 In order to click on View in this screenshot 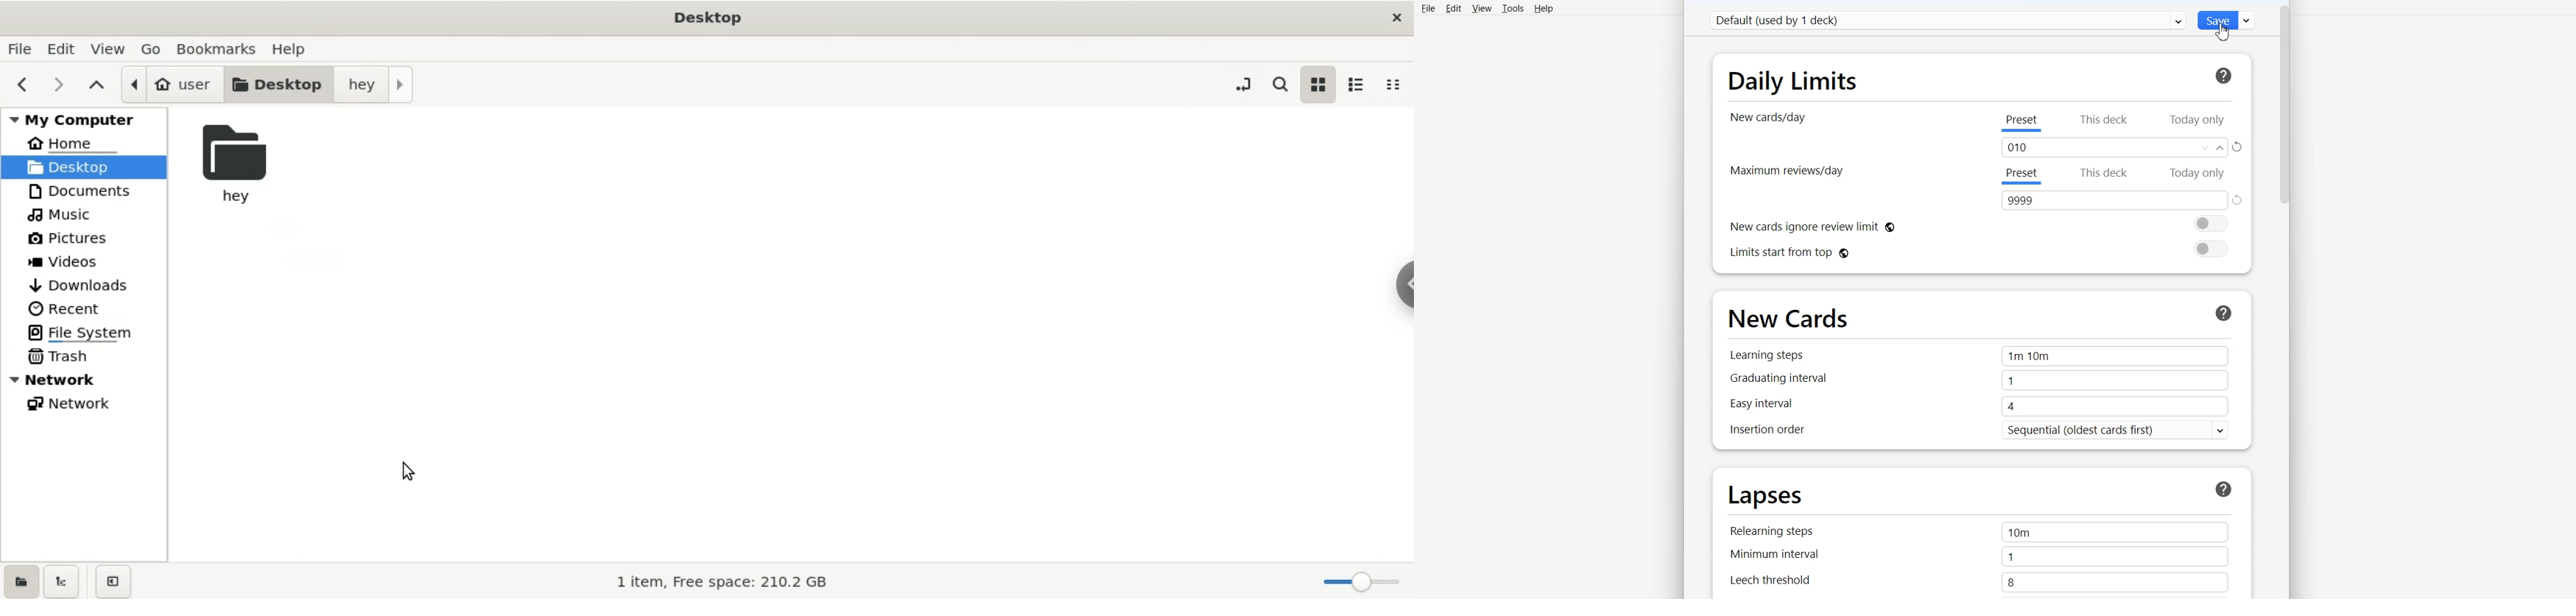, I will do `click(1481, 8)`.